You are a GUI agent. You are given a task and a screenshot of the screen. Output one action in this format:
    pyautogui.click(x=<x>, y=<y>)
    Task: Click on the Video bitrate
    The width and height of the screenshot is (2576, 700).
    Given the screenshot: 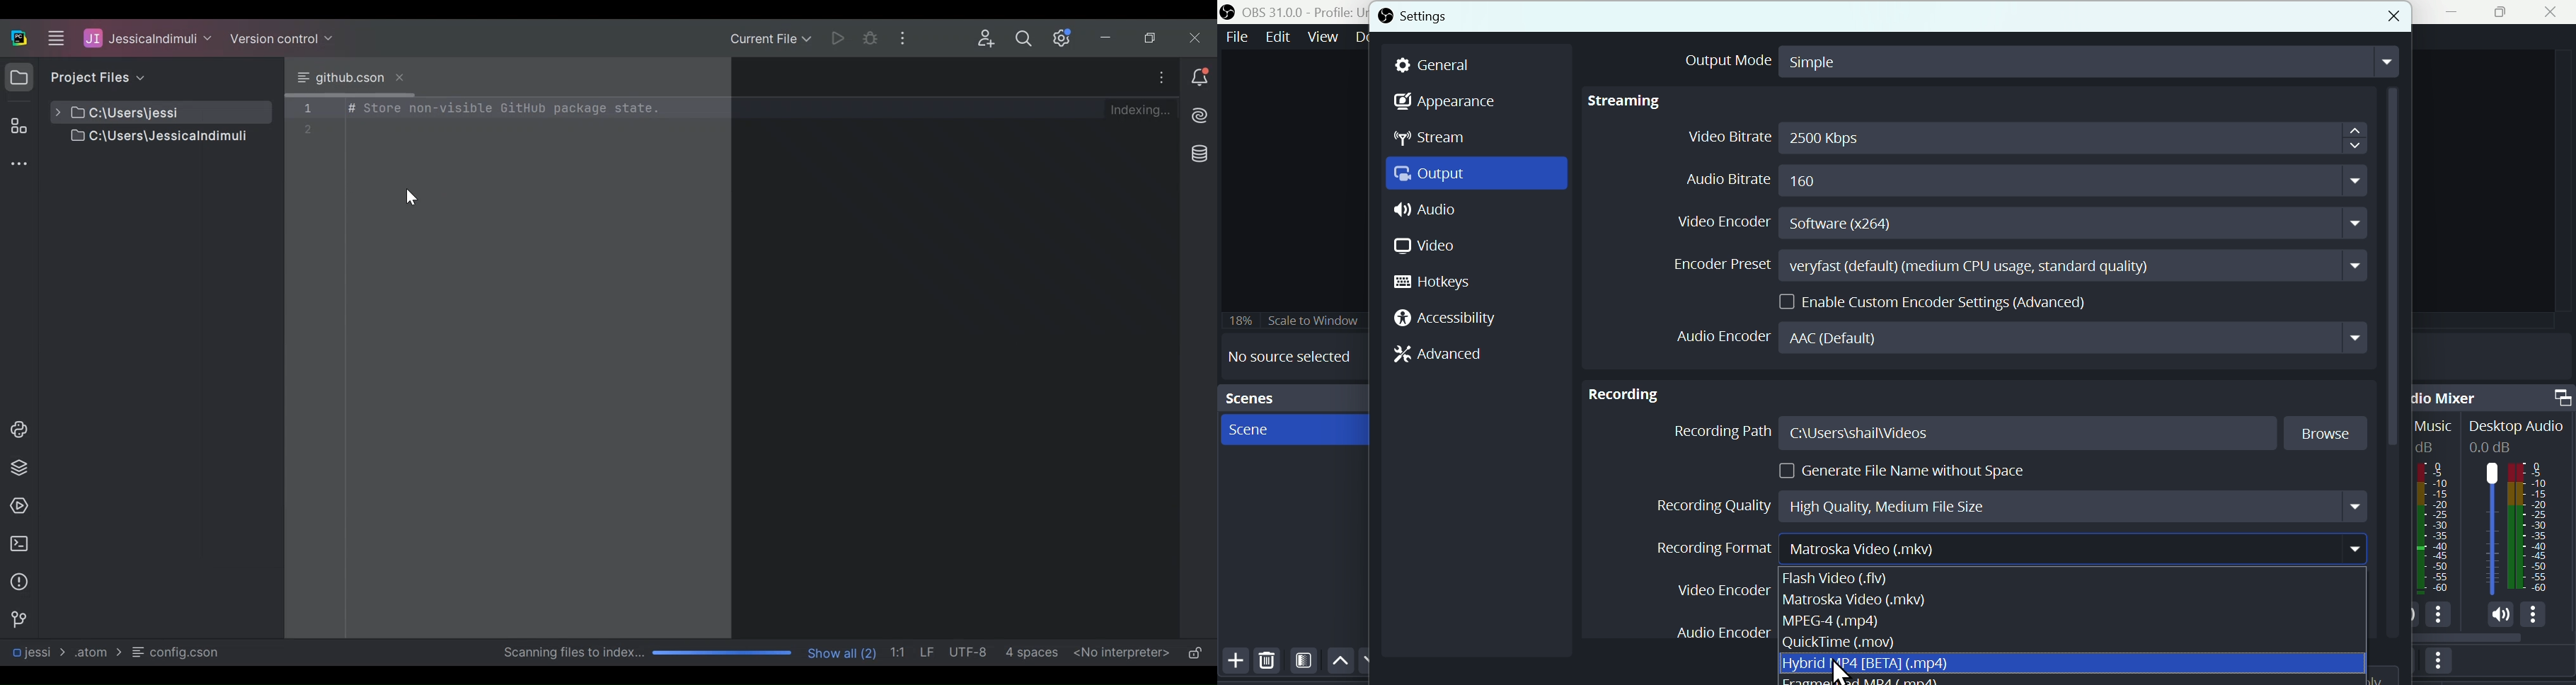 What is the action you would take?
    pyautogui.click(x=2020, y=137)
    